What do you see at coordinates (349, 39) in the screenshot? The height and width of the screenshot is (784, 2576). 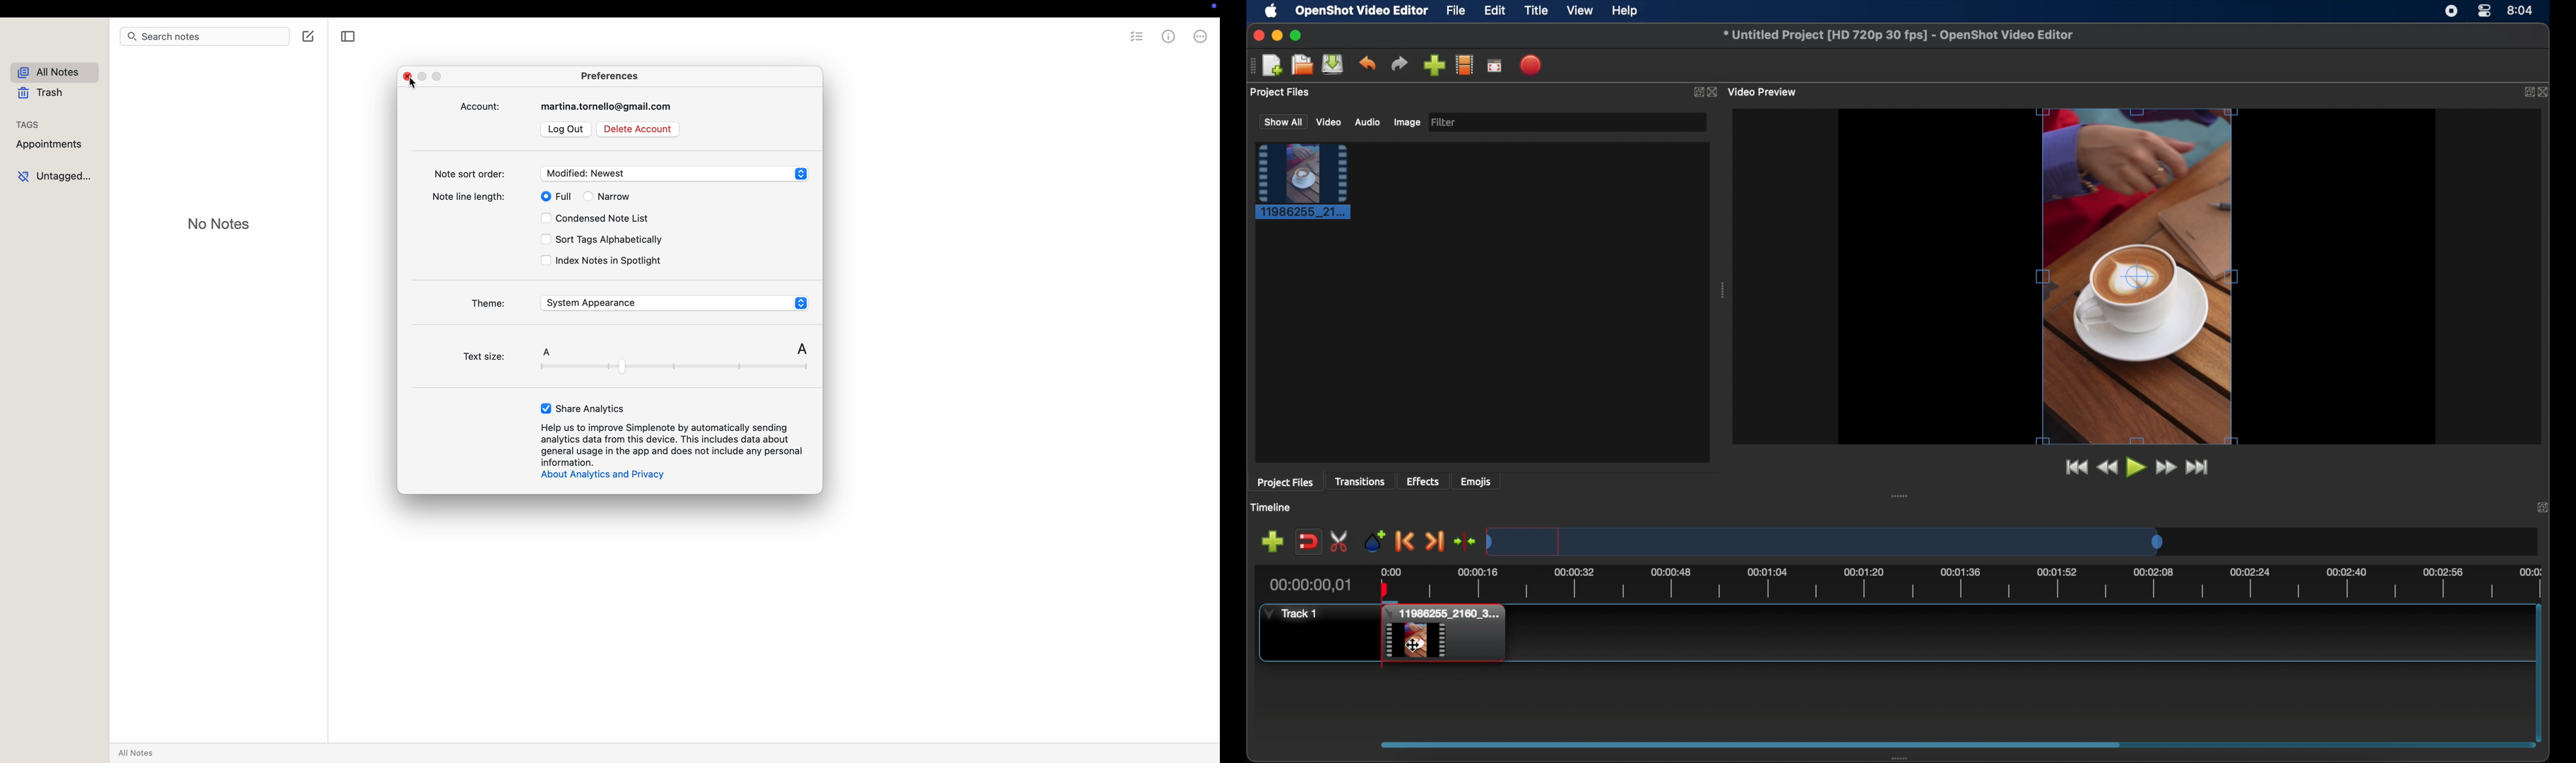 I see `toggle sidebar` at bounding box center [349, 39].